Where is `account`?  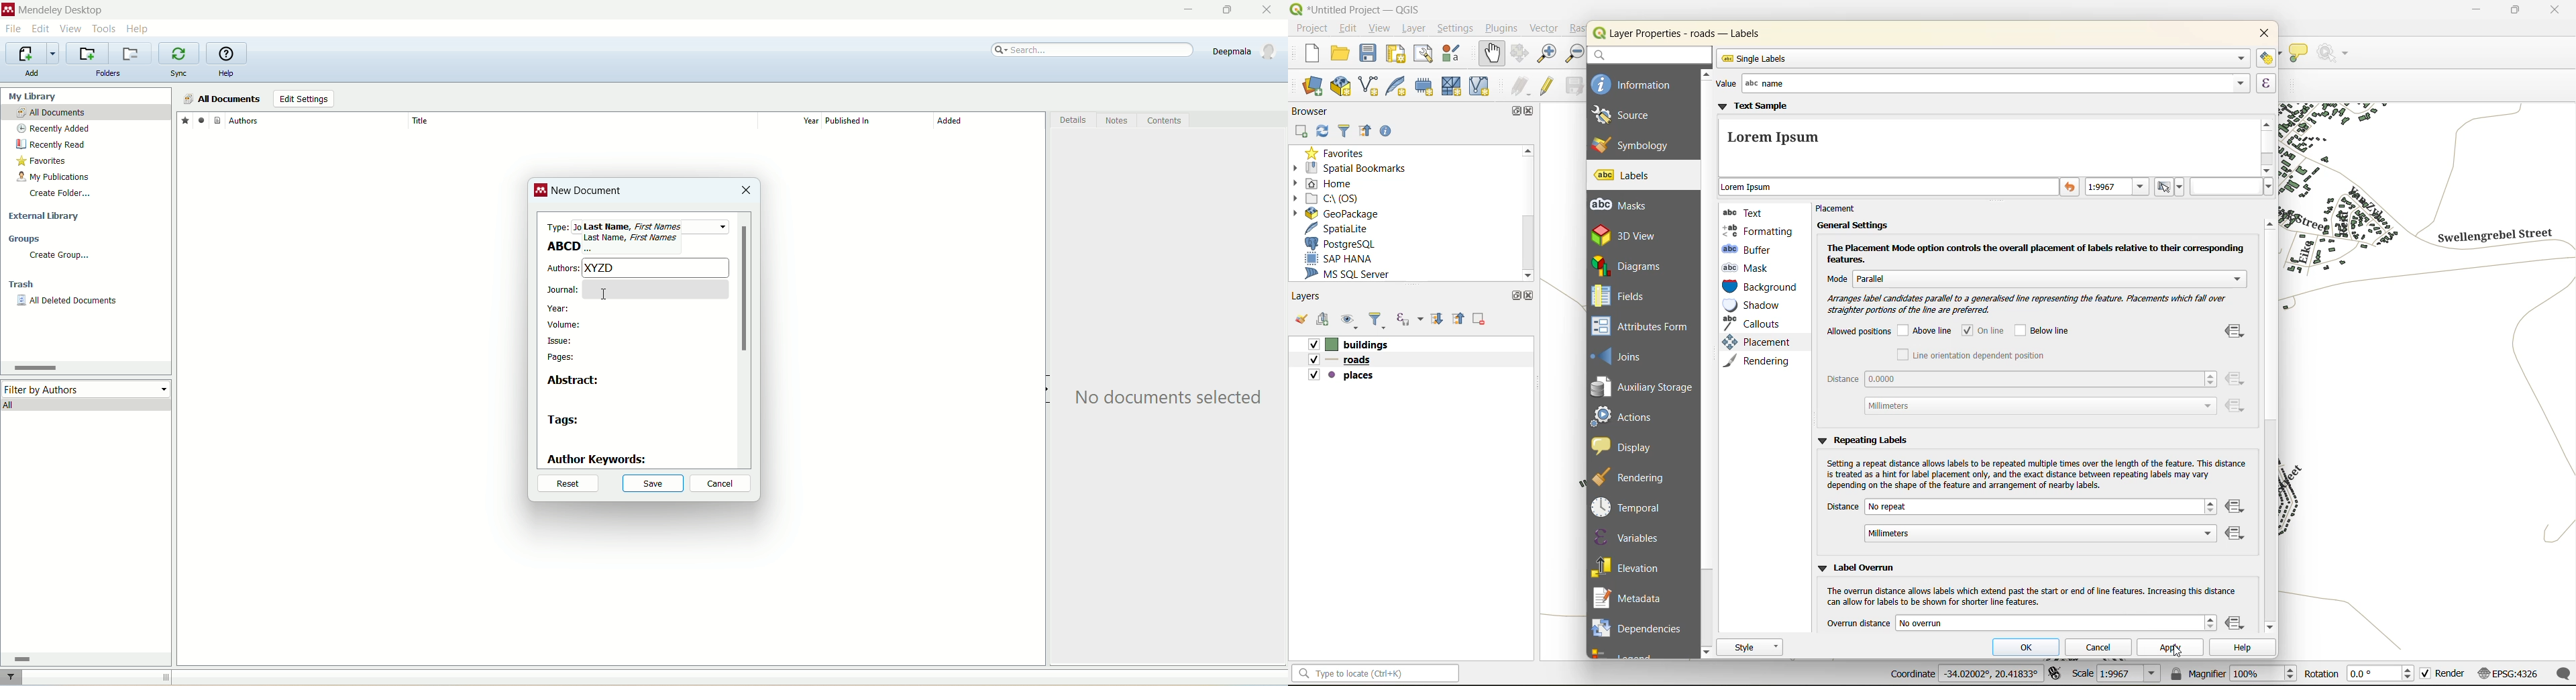
account is located at coordinates (1246, 51).